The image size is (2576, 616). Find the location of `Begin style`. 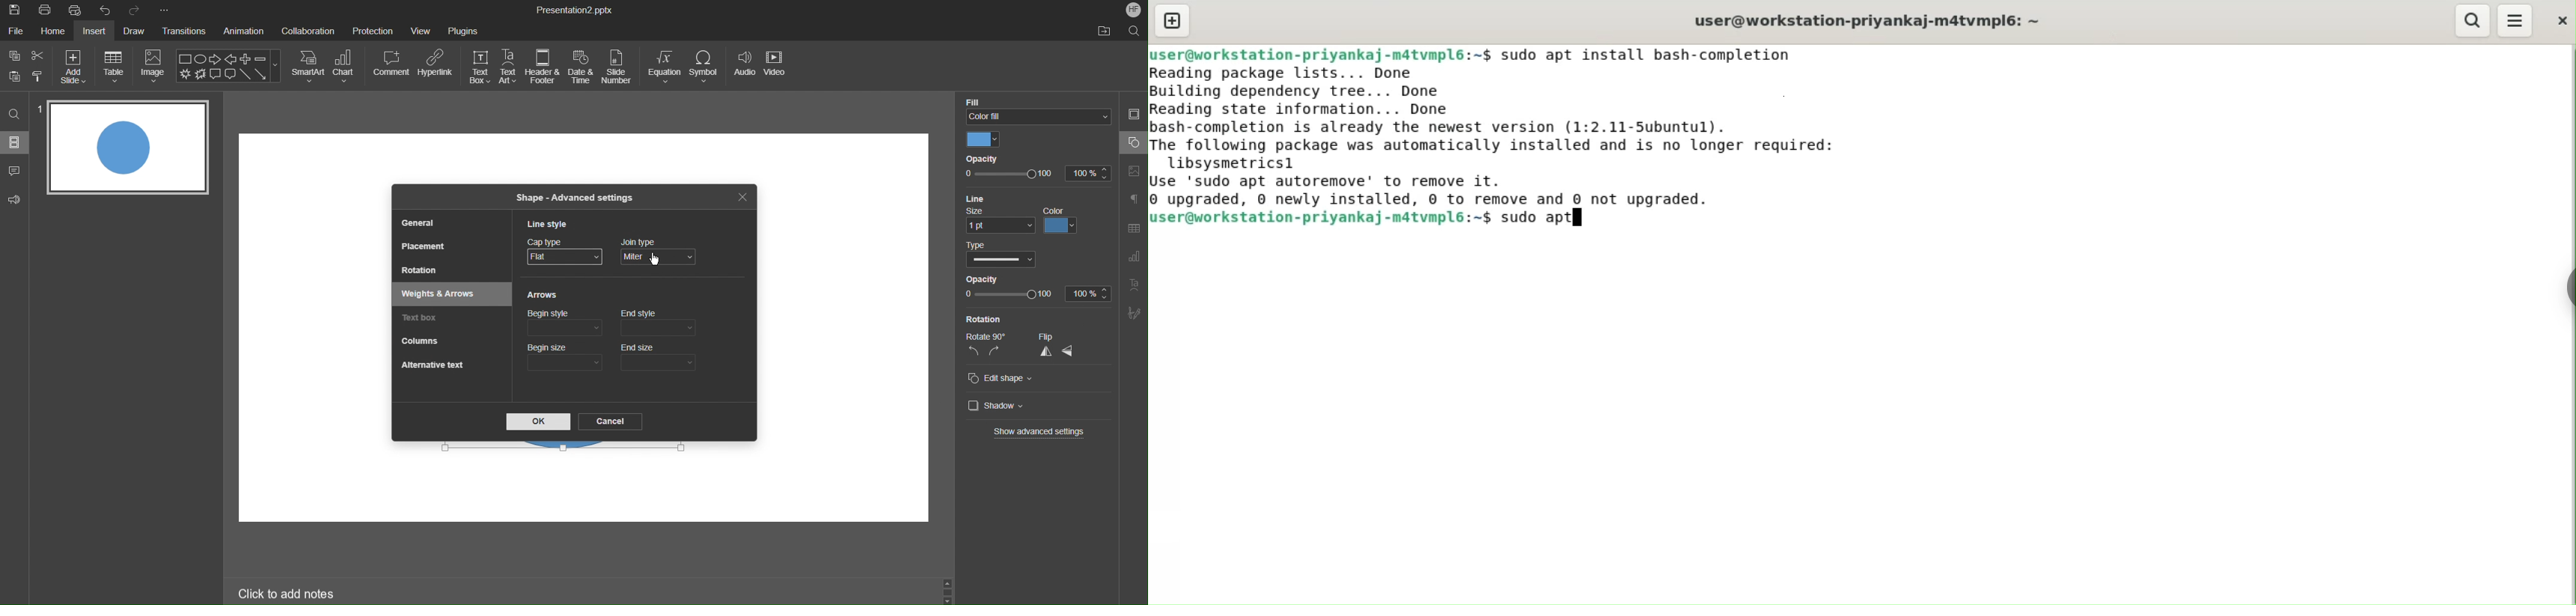

Begin style is located at coordinates (563, 322).